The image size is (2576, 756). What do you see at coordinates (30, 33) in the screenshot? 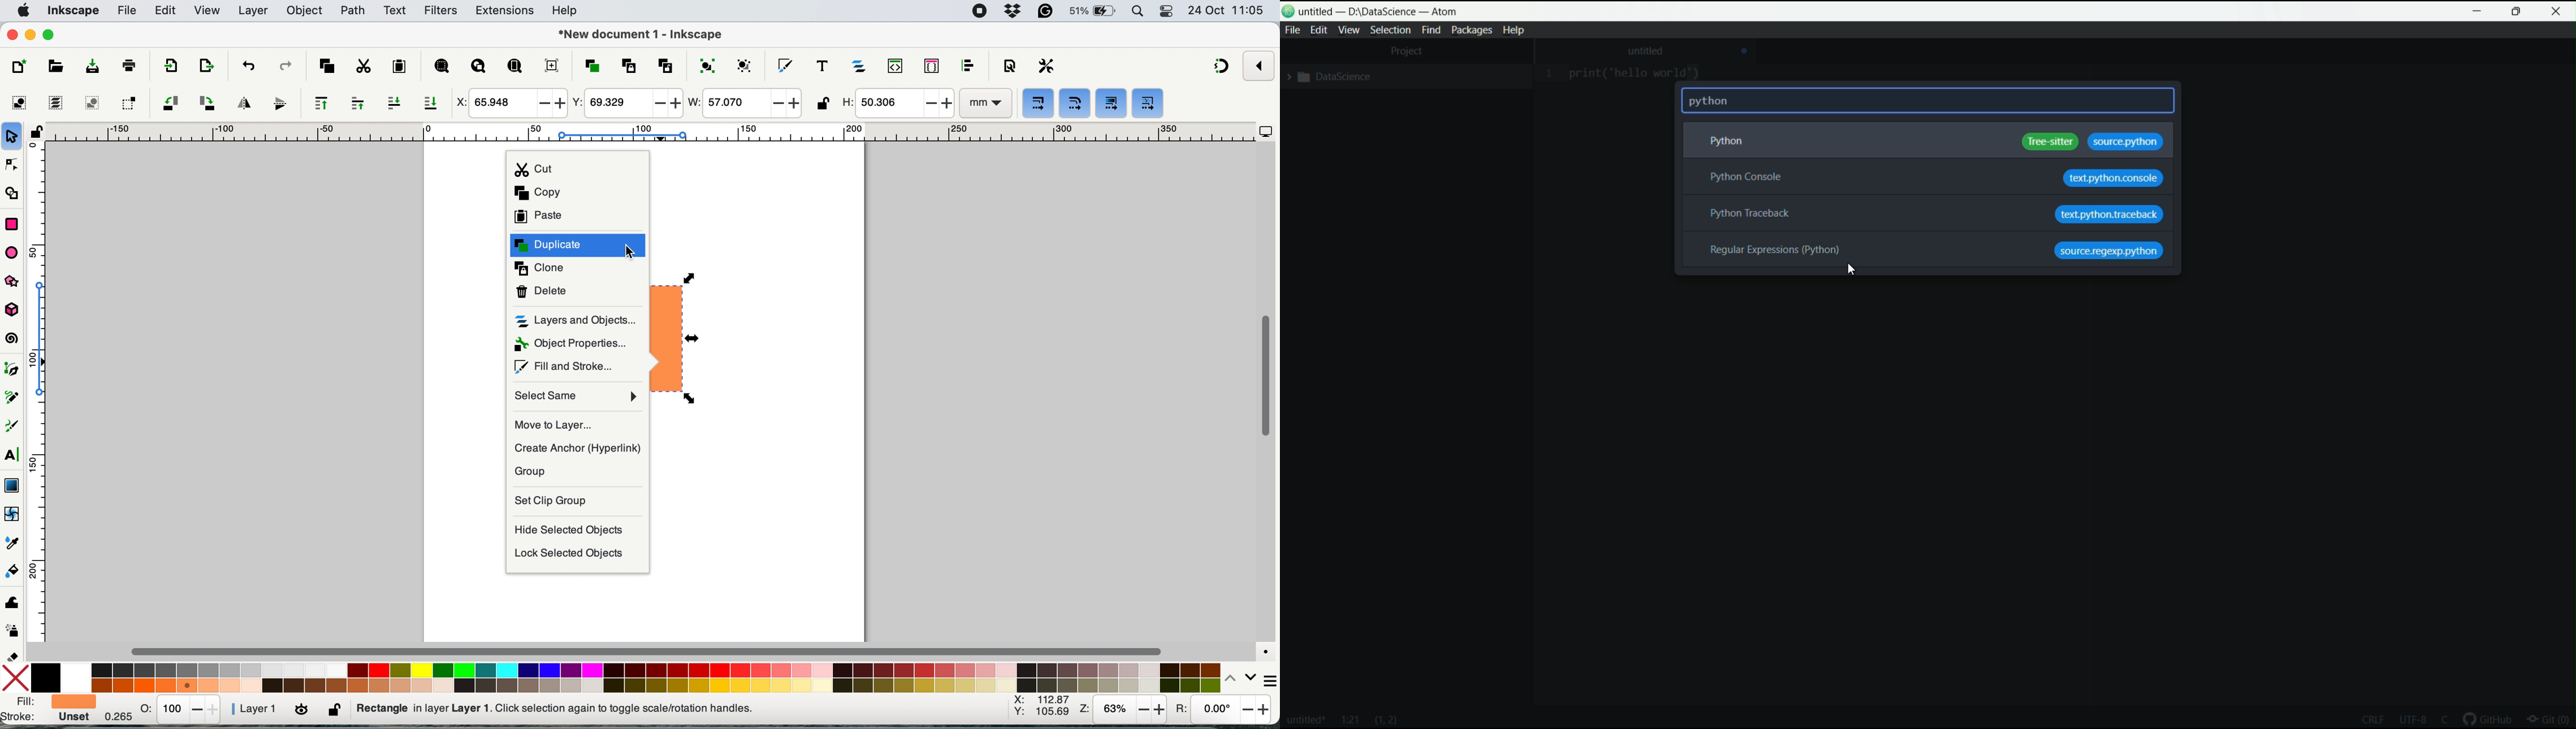
I see `minimise` at bounding box center [30, 33].